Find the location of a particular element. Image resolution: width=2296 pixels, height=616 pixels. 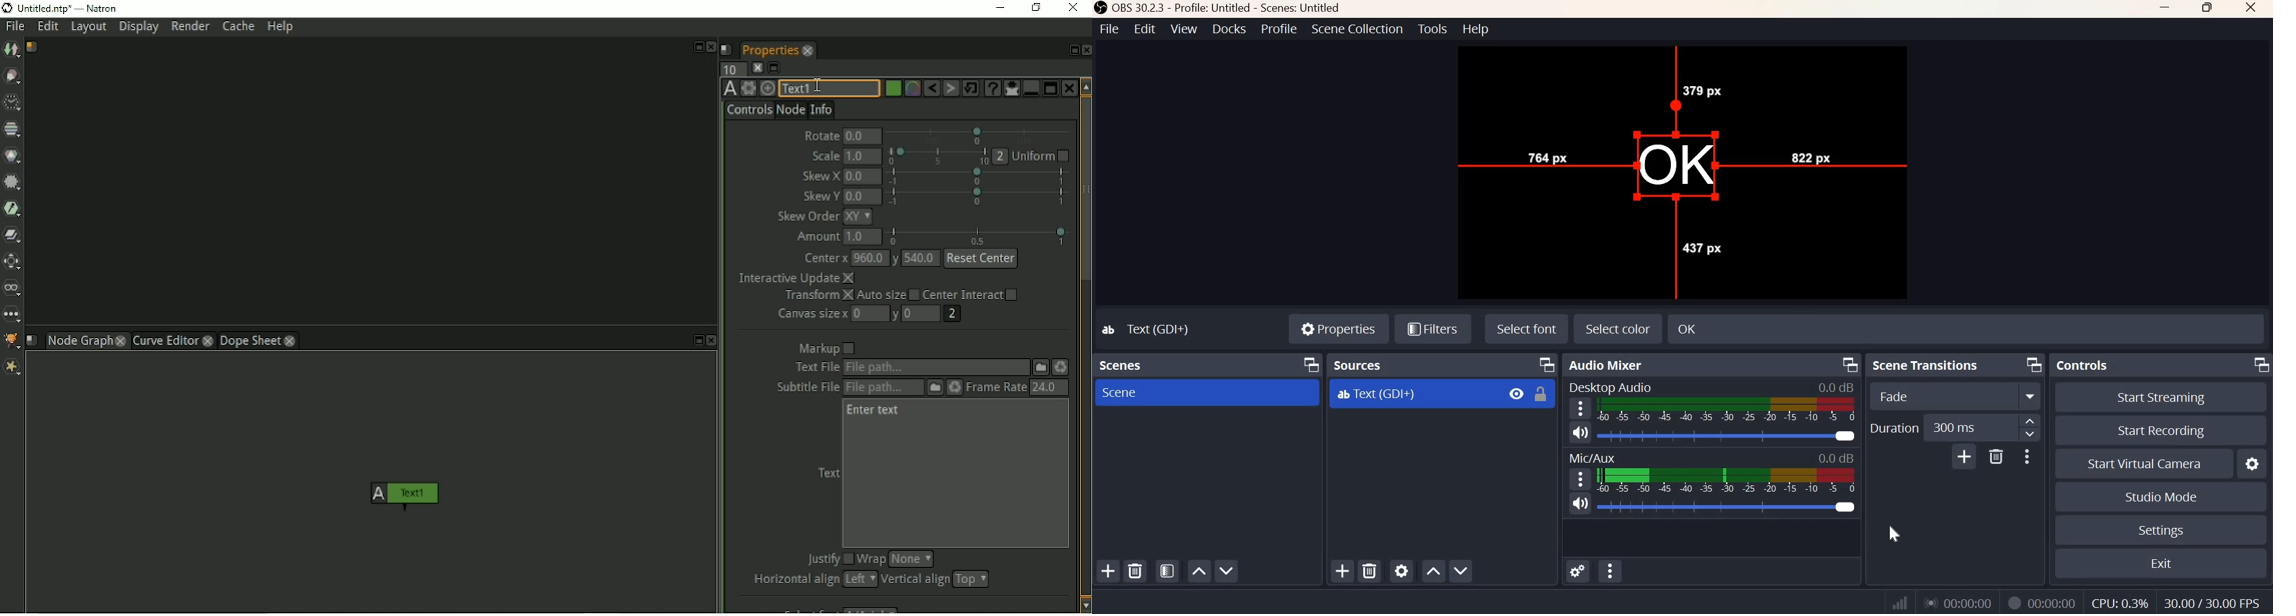

OBS 30.2.3 - Profile: Untitled - Scenes: Untitled is located at coordinates (1219, 8).